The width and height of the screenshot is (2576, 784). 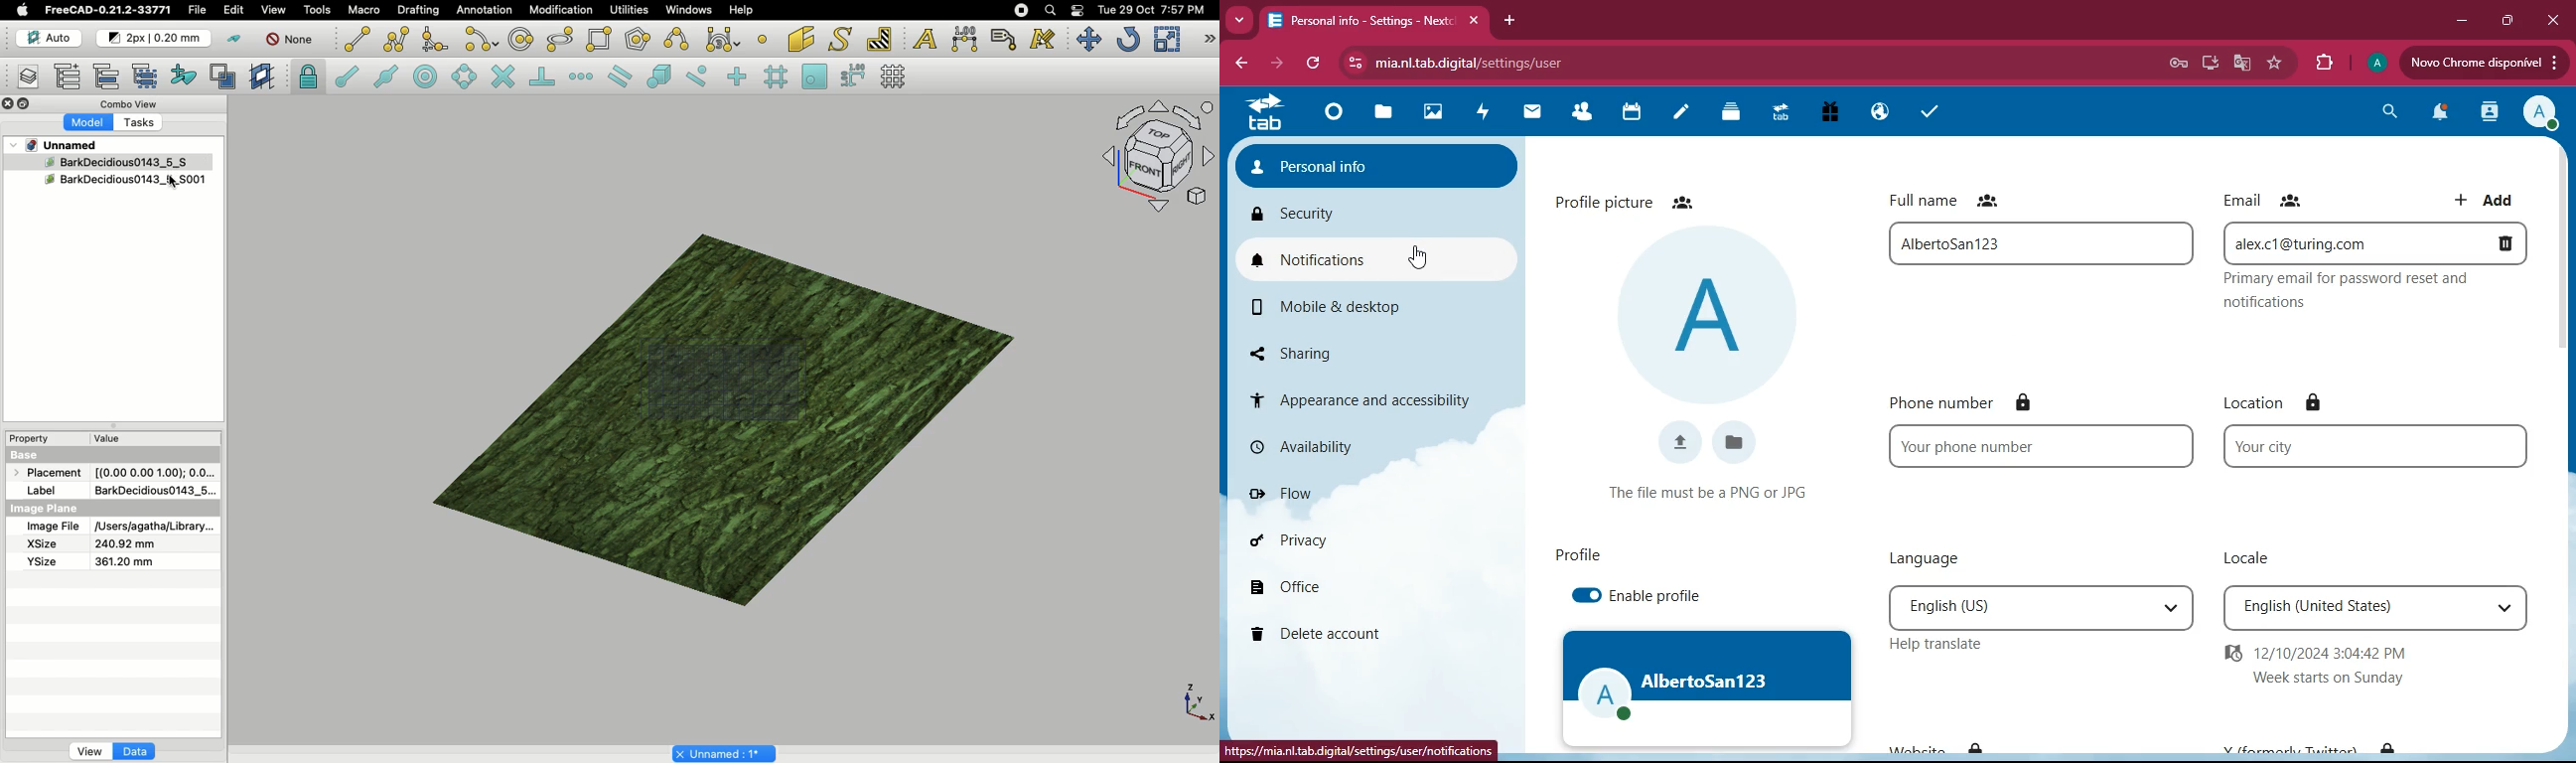 I want to click on Drop down, so click(x=14, y=145).